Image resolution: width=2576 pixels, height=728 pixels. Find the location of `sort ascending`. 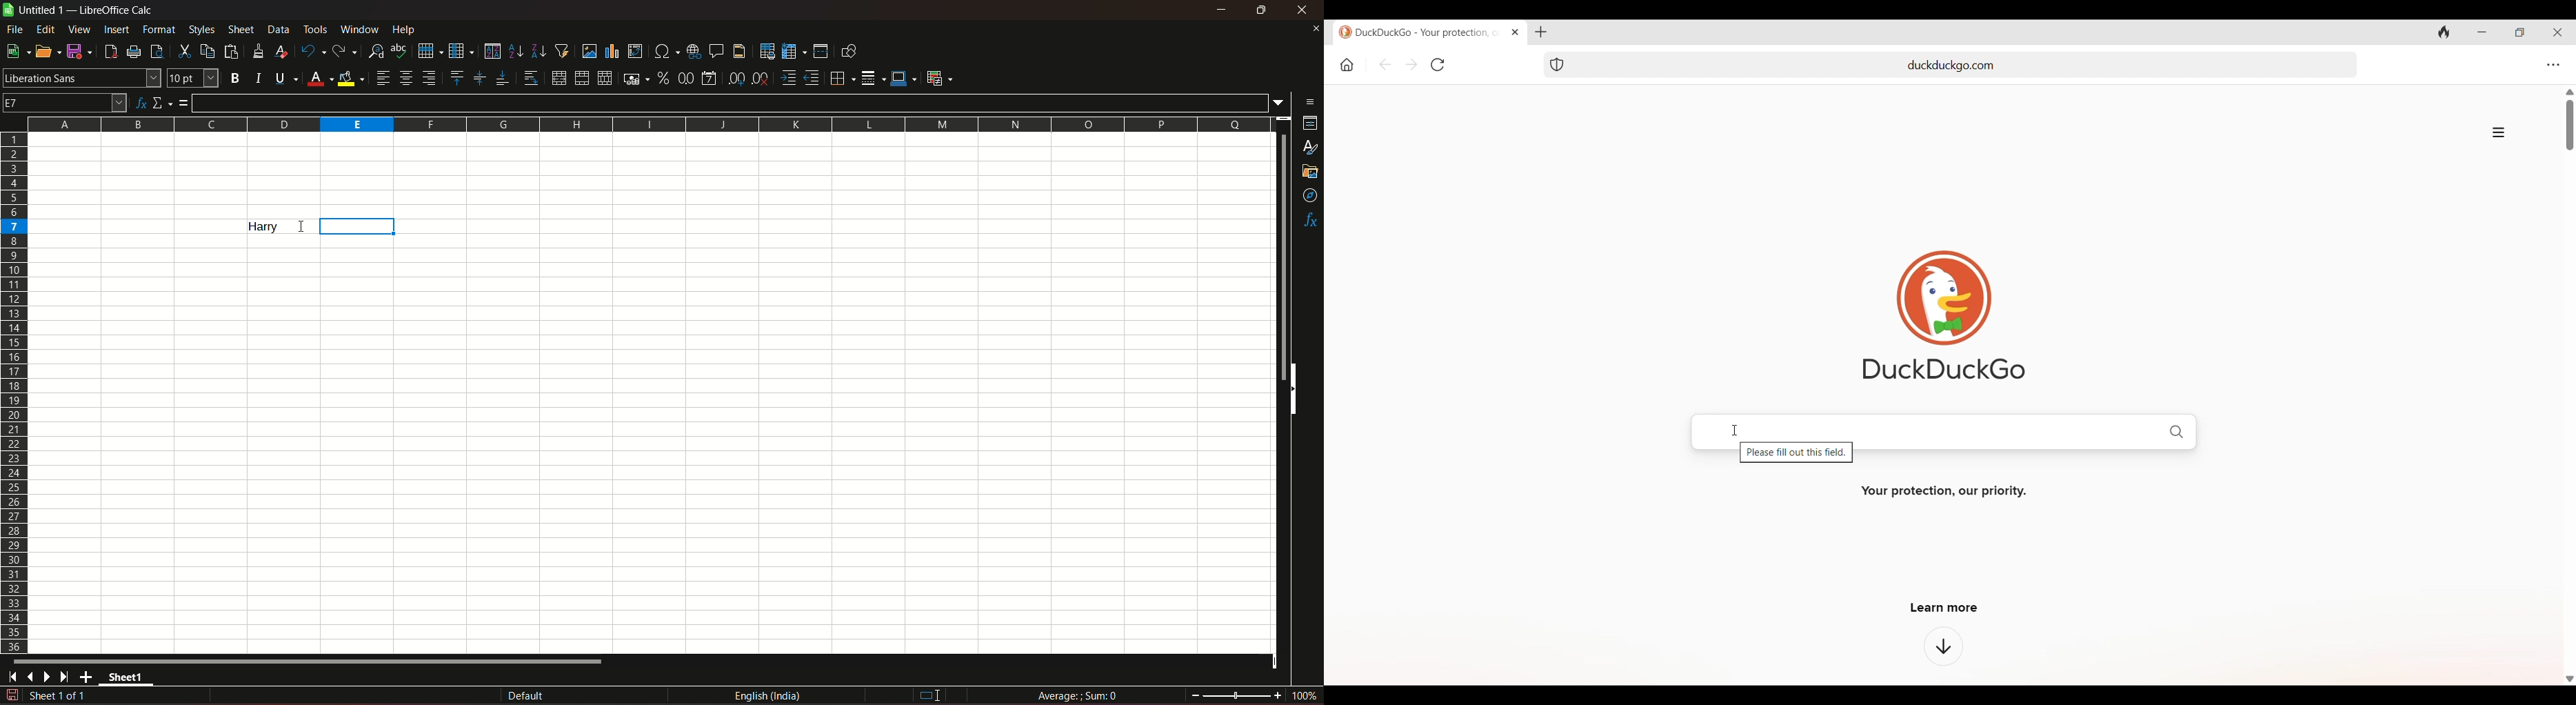

sort ascending is located at coordinates (516, 50).